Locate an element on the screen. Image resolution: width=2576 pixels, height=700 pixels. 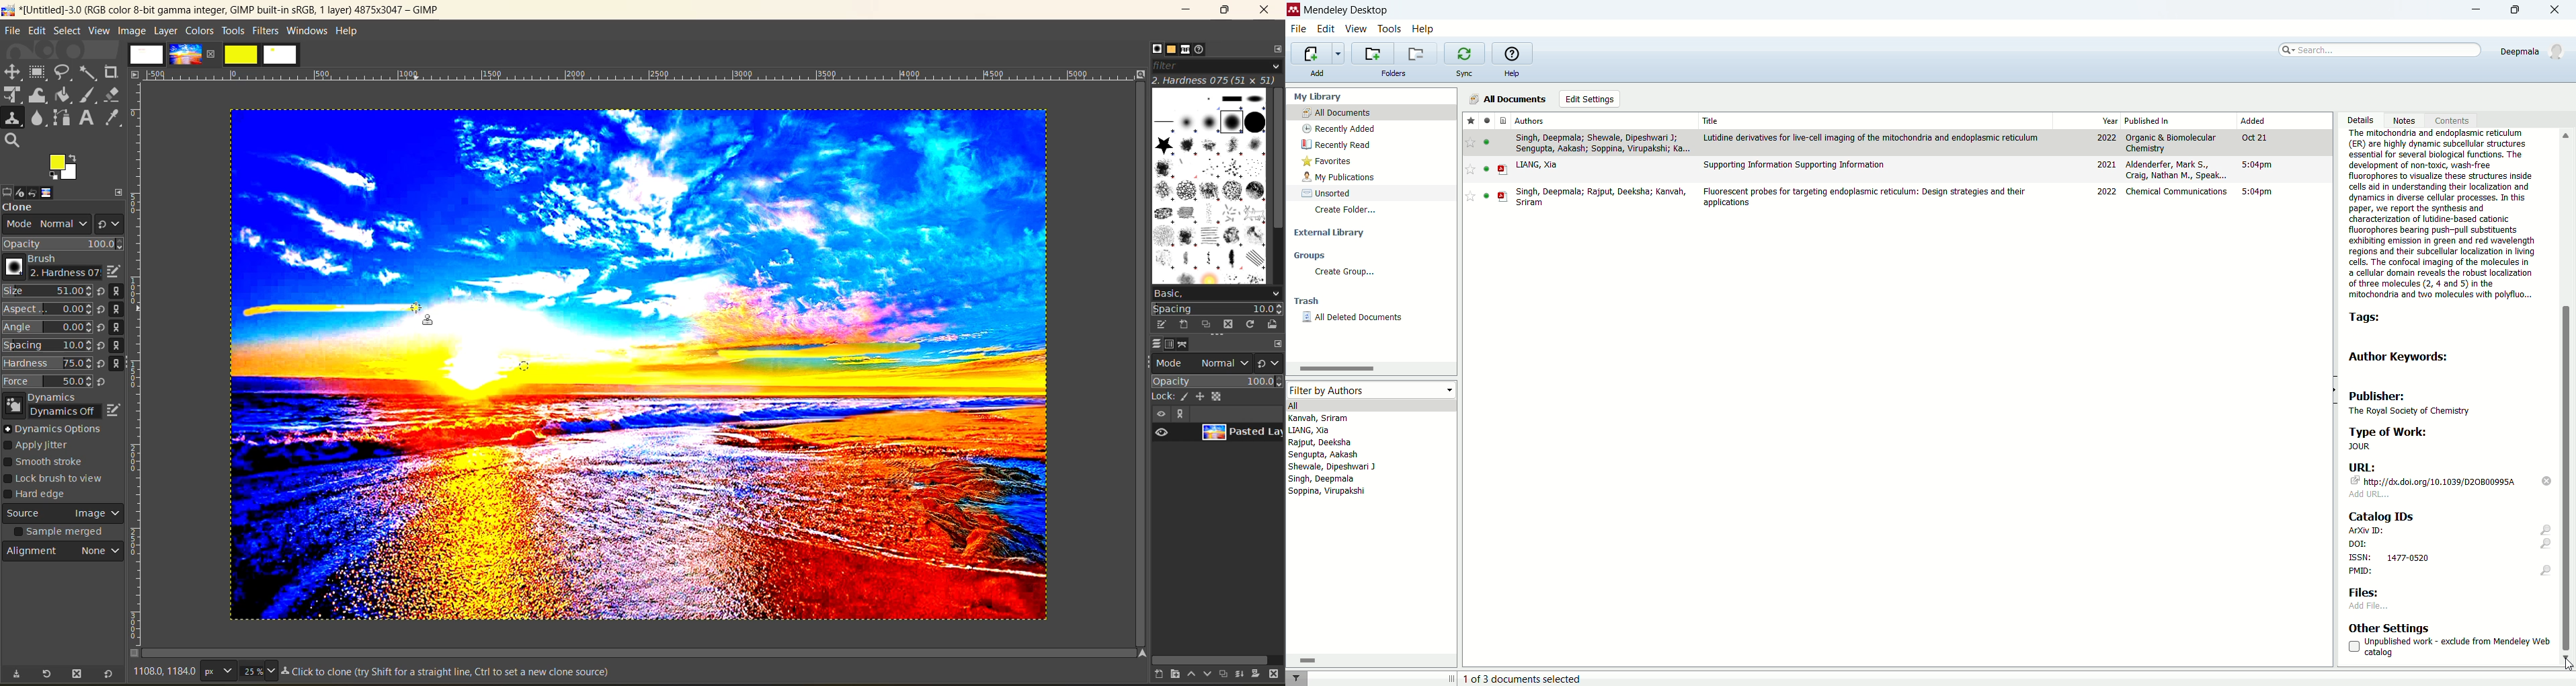
yellow is located at coordinates (242, 54).